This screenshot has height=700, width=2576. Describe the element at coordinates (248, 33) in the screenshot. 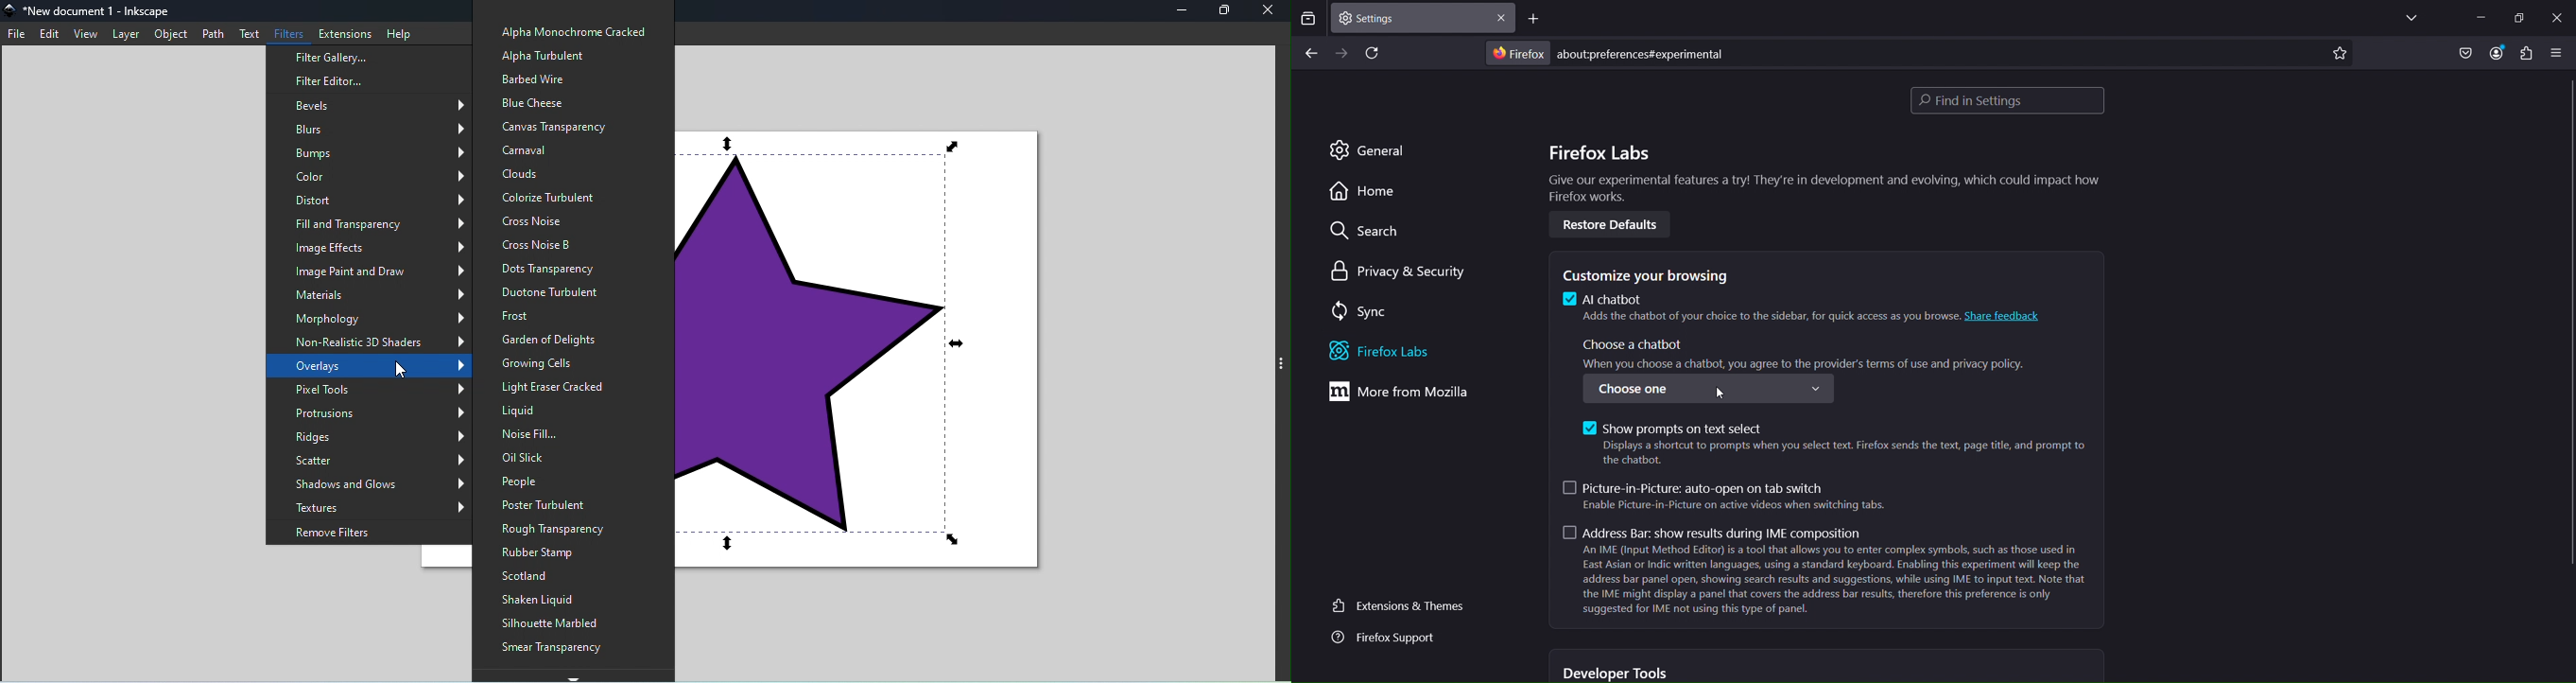

I see `Text` at that location.